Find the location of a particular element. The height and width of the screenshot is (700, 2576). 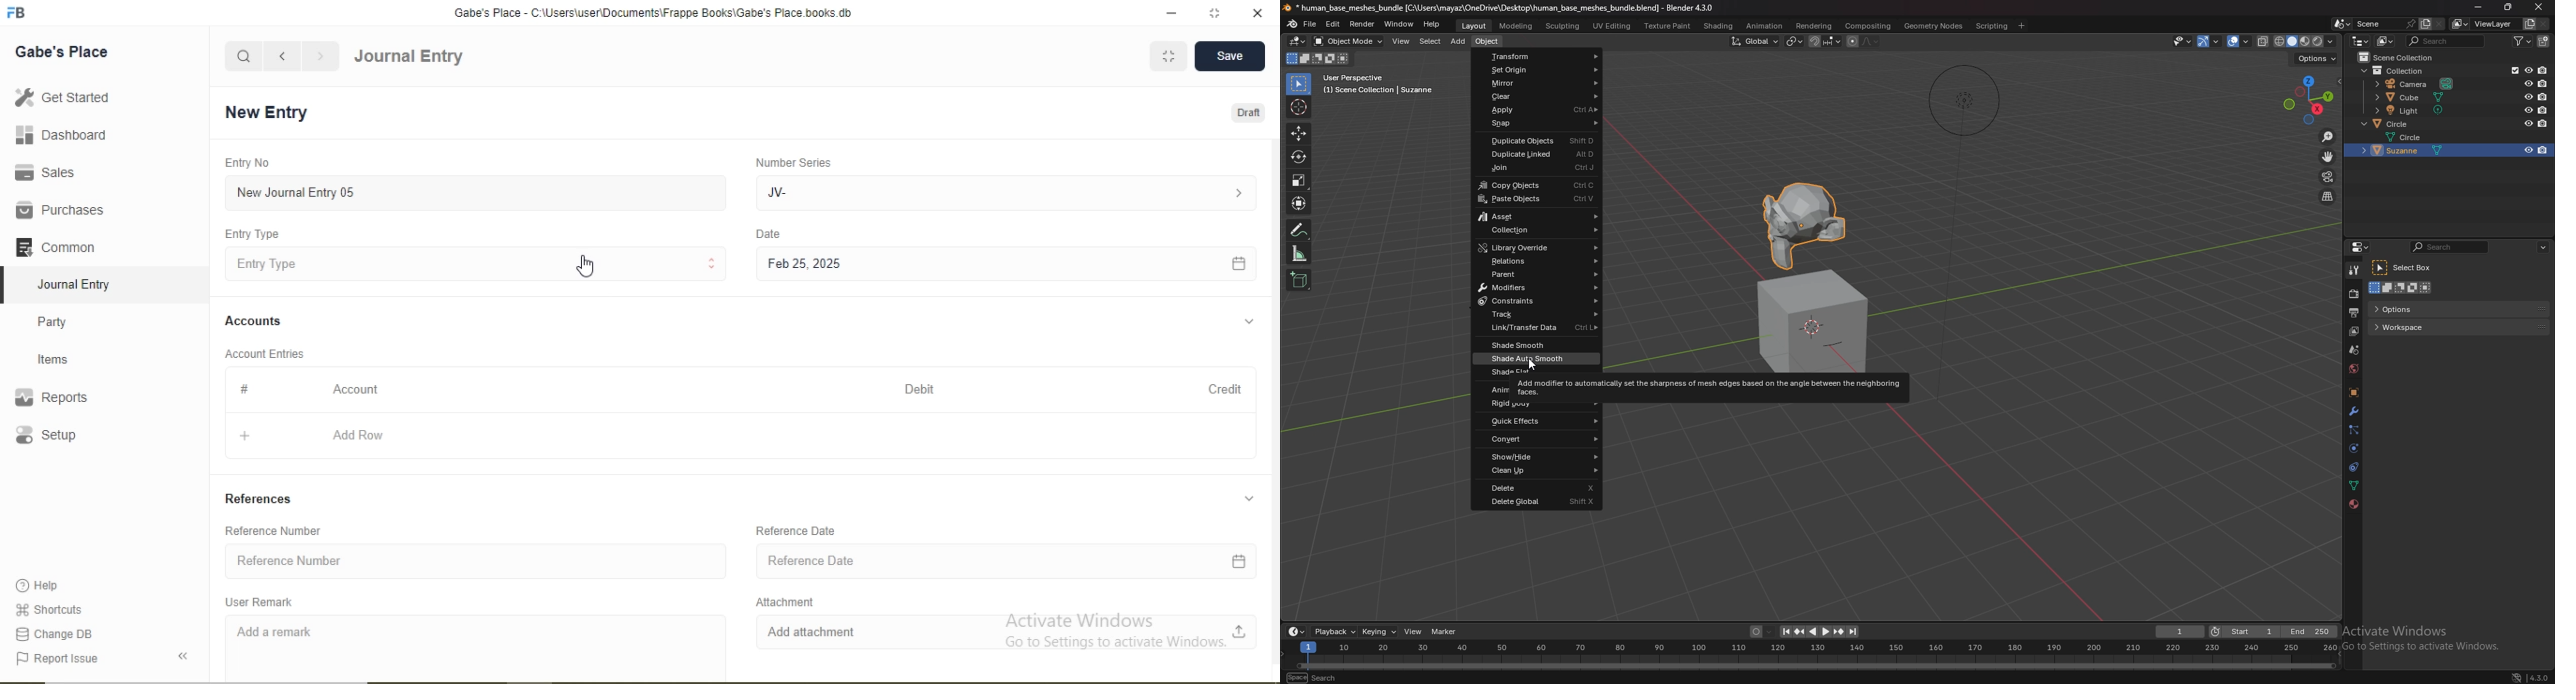

navigate backward is located at coordinates (281, 56).